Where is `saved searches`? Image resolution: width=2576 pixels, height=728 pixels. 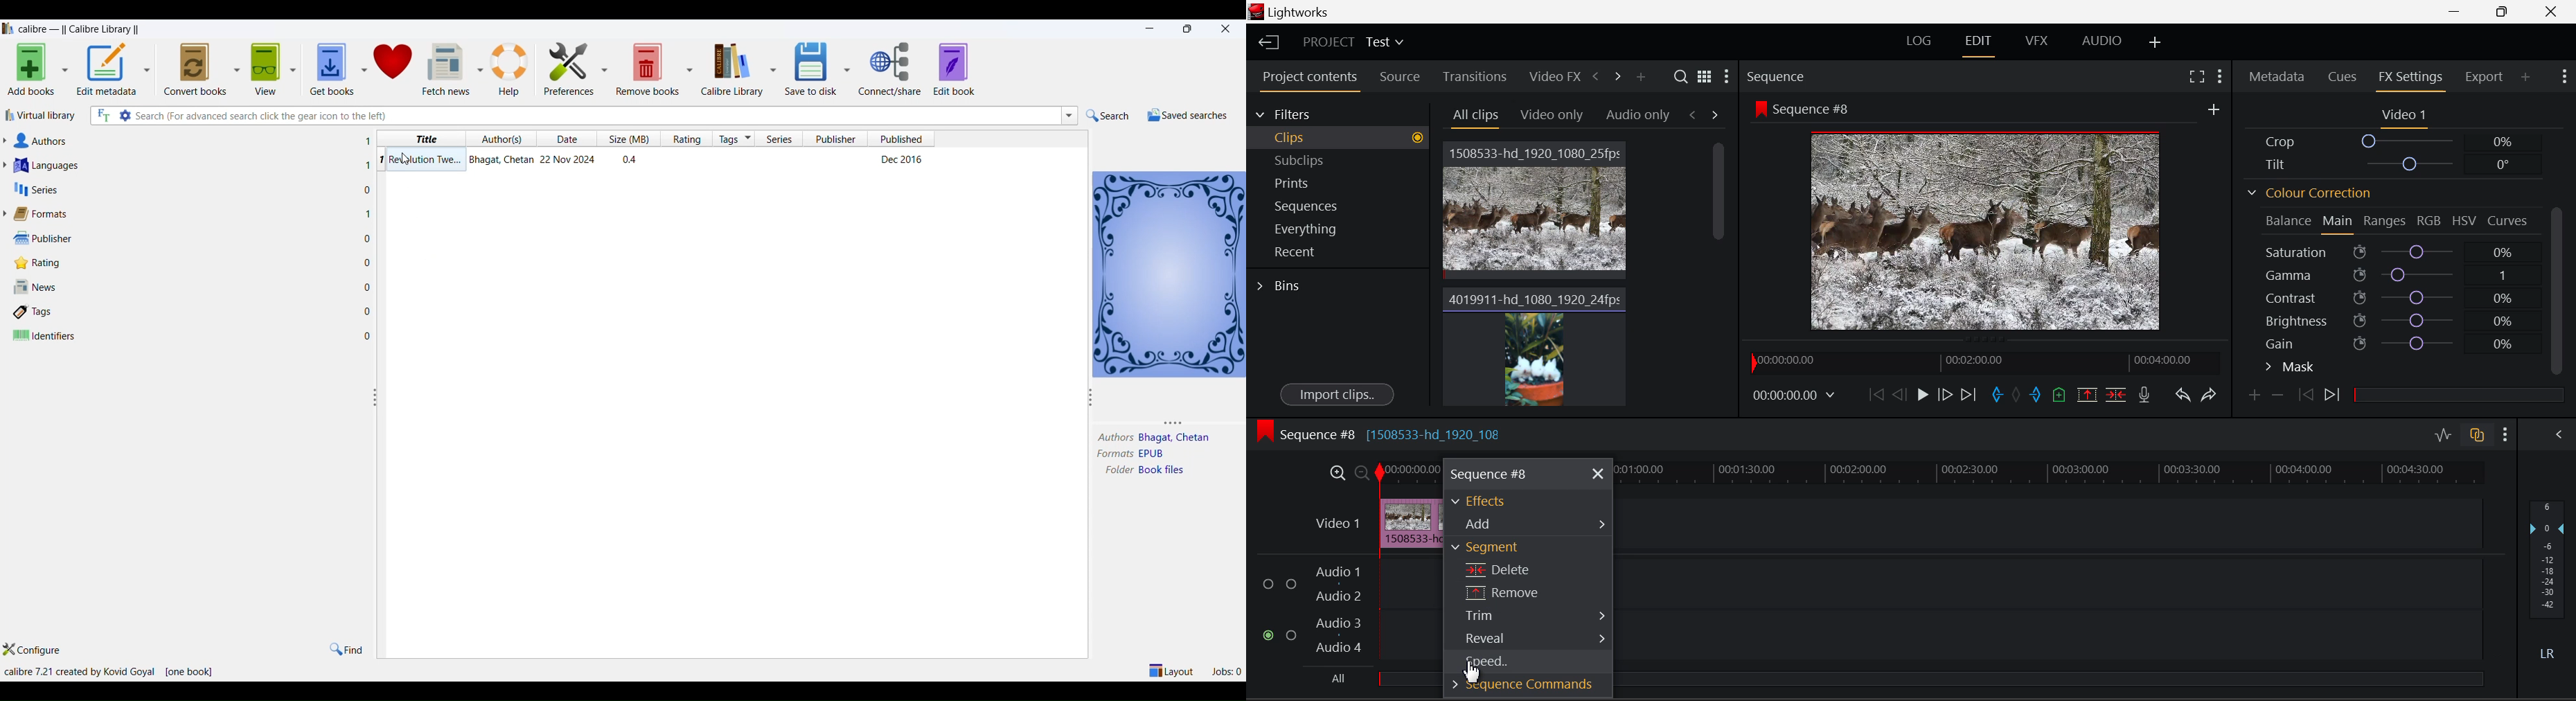 saved searches is located at coordinates (1185, 114).